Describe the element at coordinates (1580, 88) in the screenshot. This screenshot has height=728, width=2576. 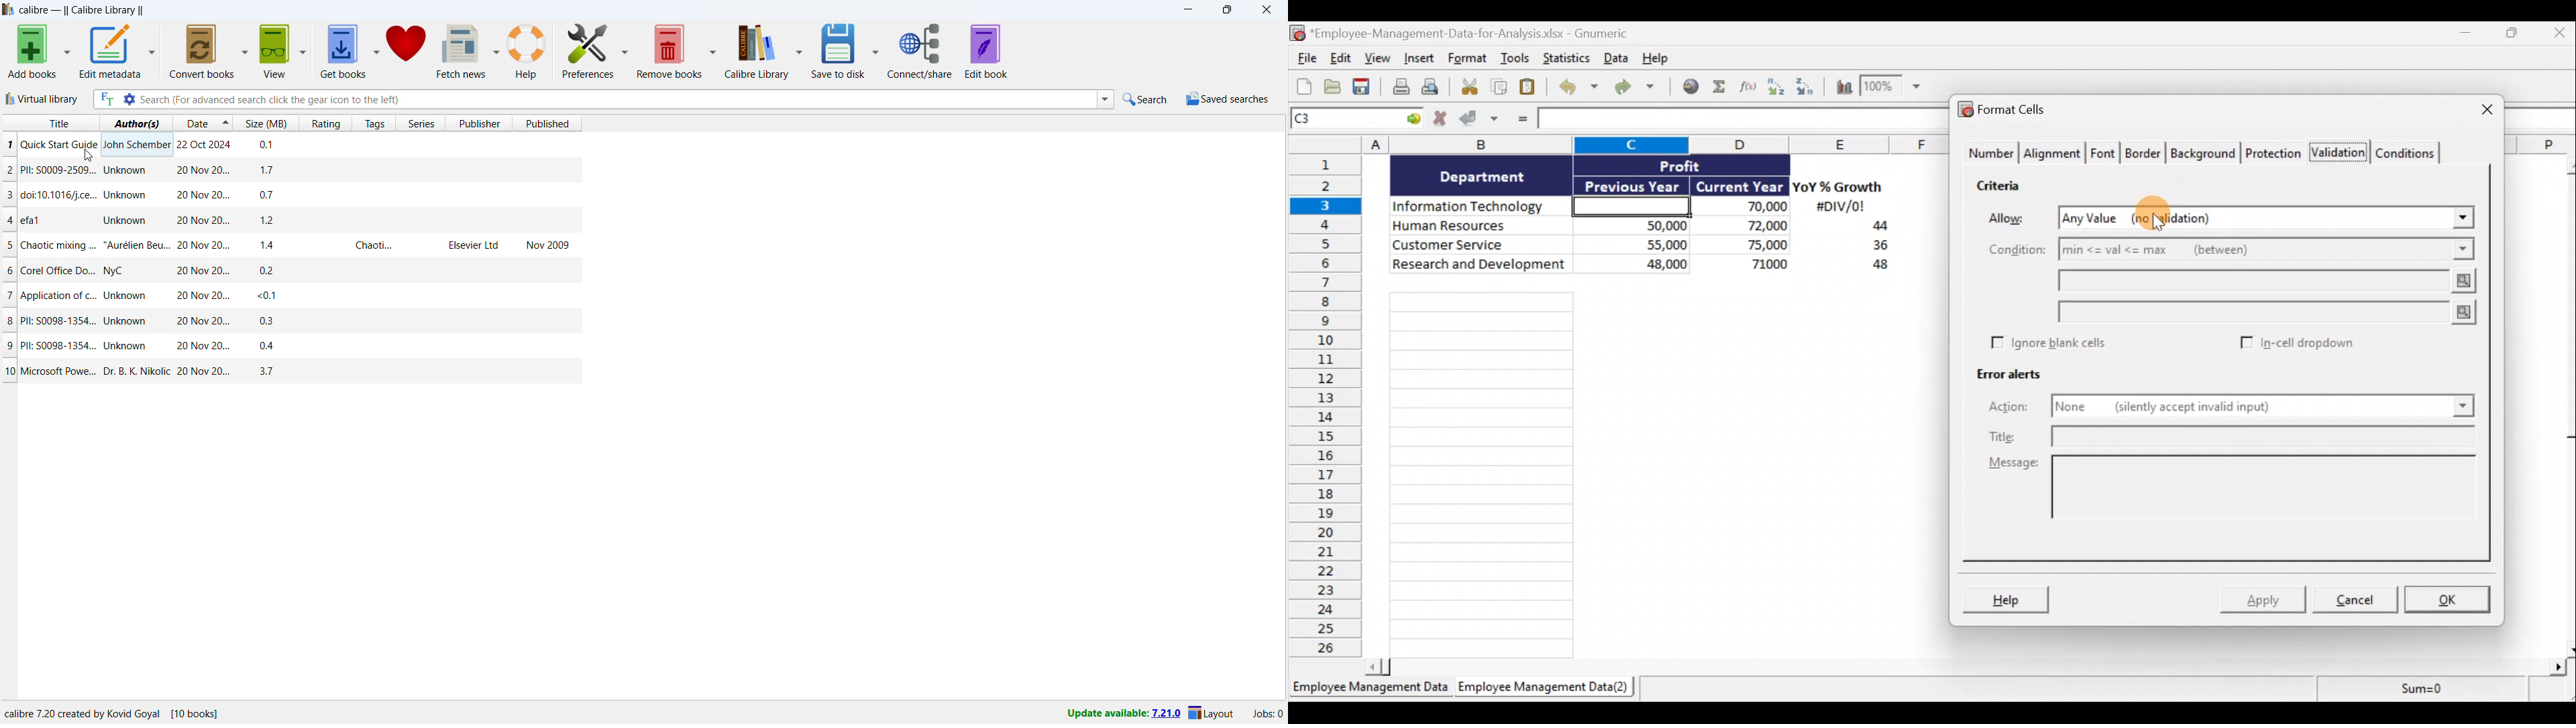
I see `Undo last action` at that location.